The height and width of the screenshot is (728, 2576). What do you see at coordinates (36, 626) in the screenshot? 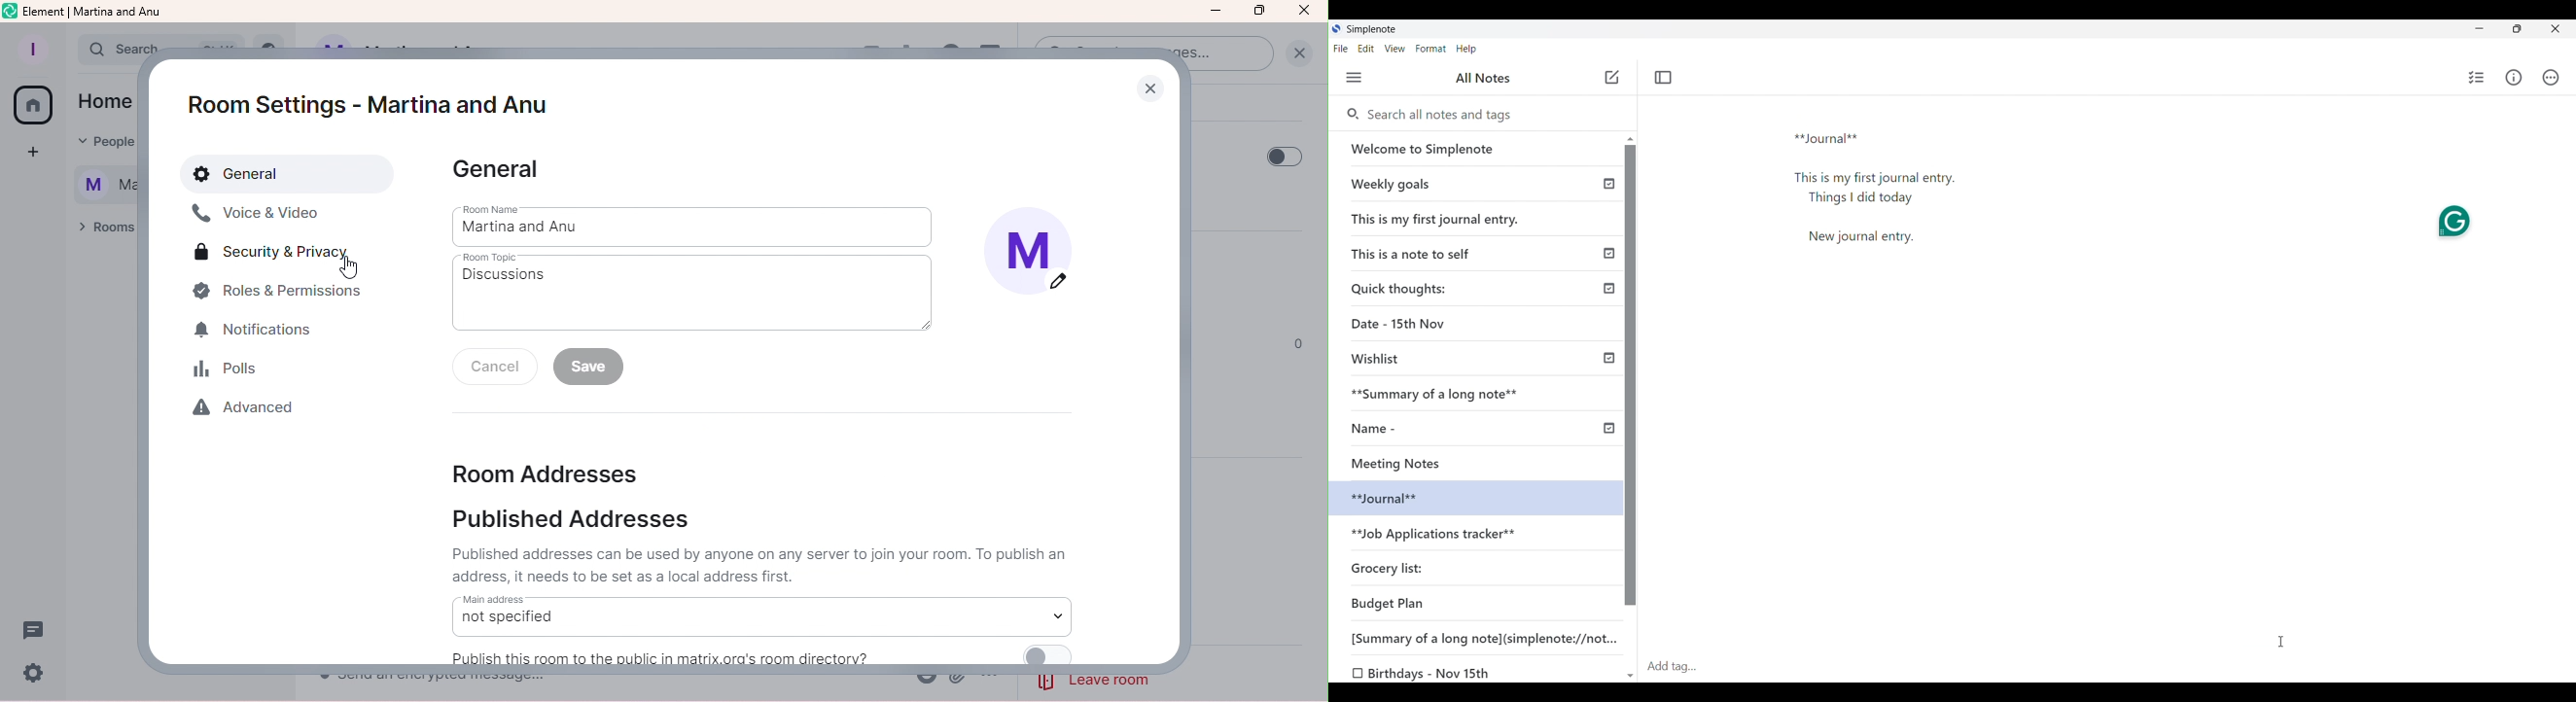
I see `Threads` at bounding box center [36, 626].